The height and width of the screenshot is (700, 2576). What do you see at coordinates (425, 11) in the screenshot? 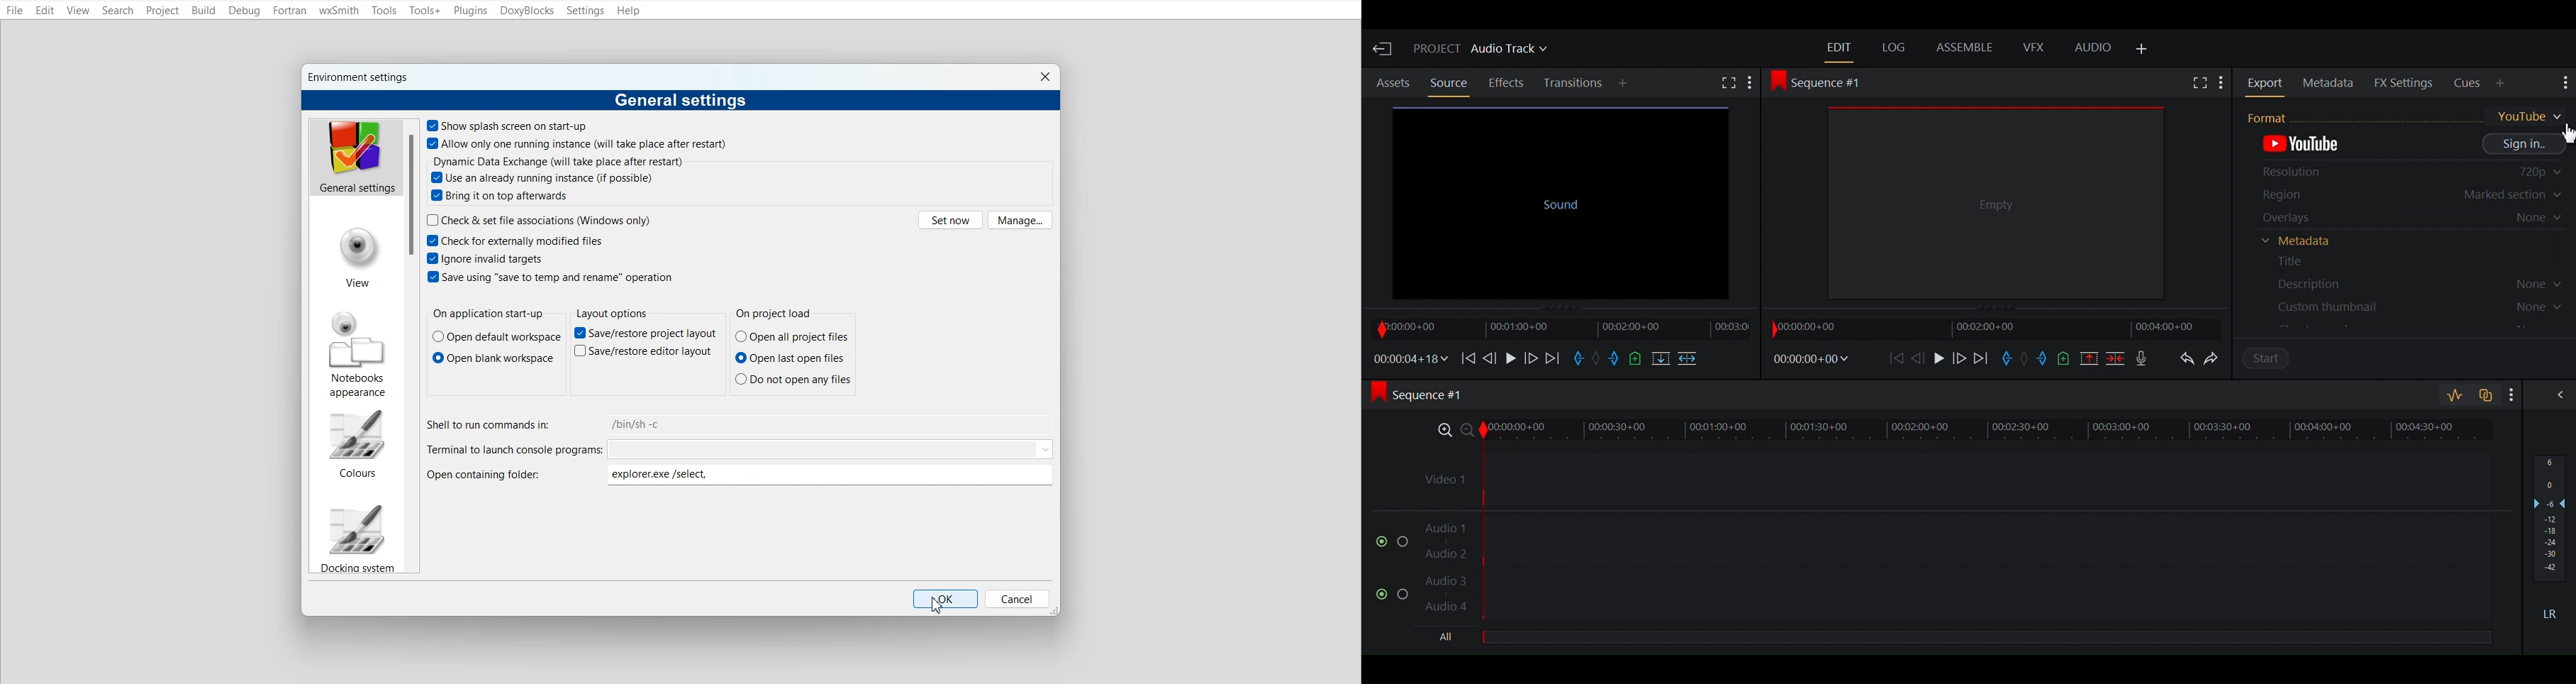
I see `Tools+` at bounding box center [425, 11].